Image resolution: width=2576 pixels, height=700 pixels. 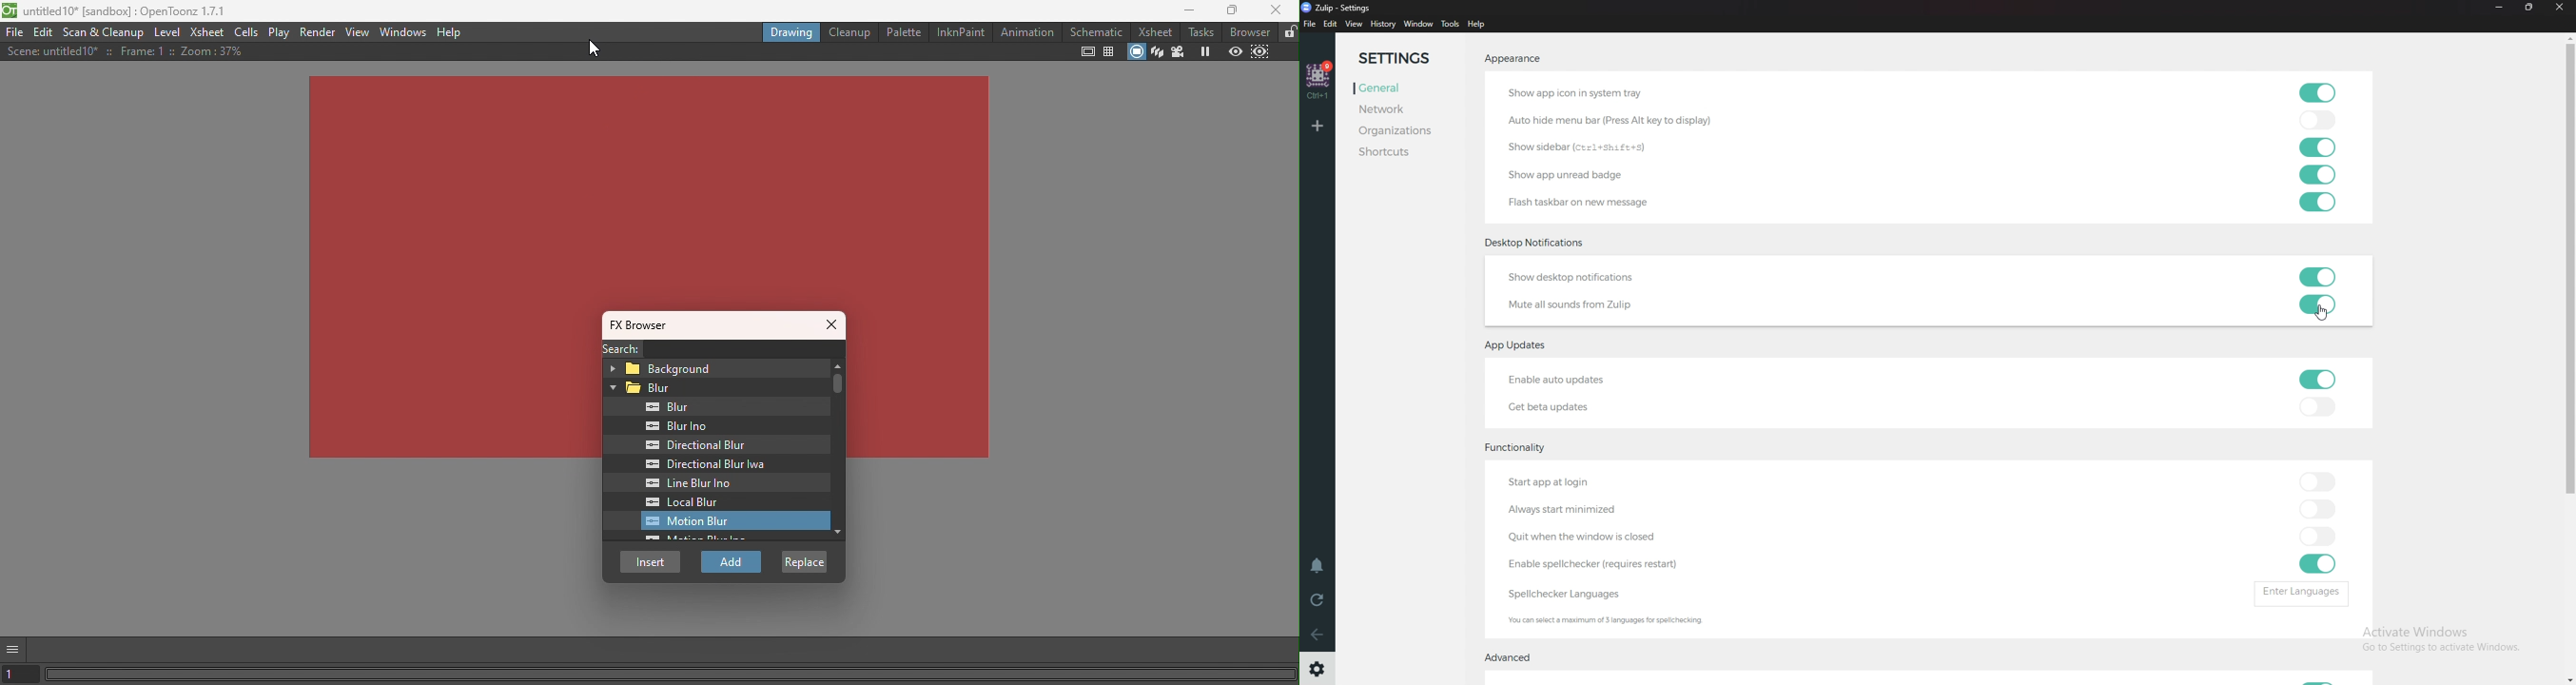 I want to click on Desktop notifications, so click(x=1537, y=242).